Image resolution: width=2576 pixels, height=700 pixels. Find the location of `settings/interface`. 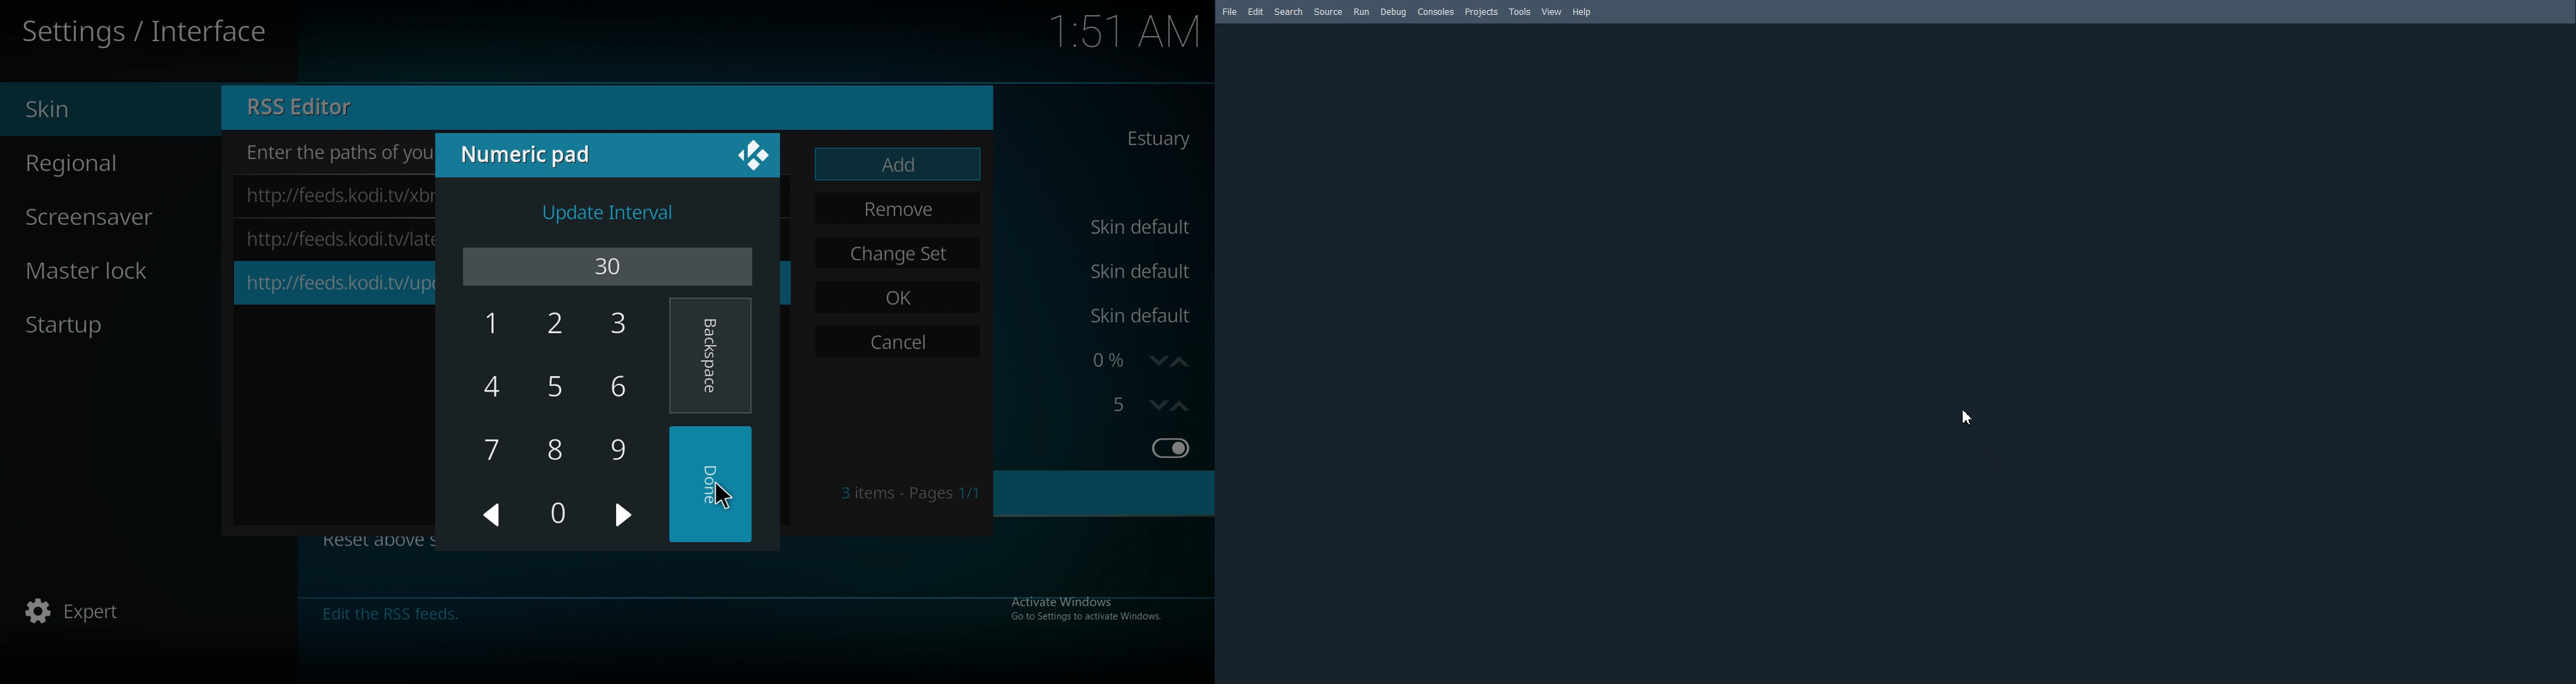

settings/interface is located at coordinates (149, 34).